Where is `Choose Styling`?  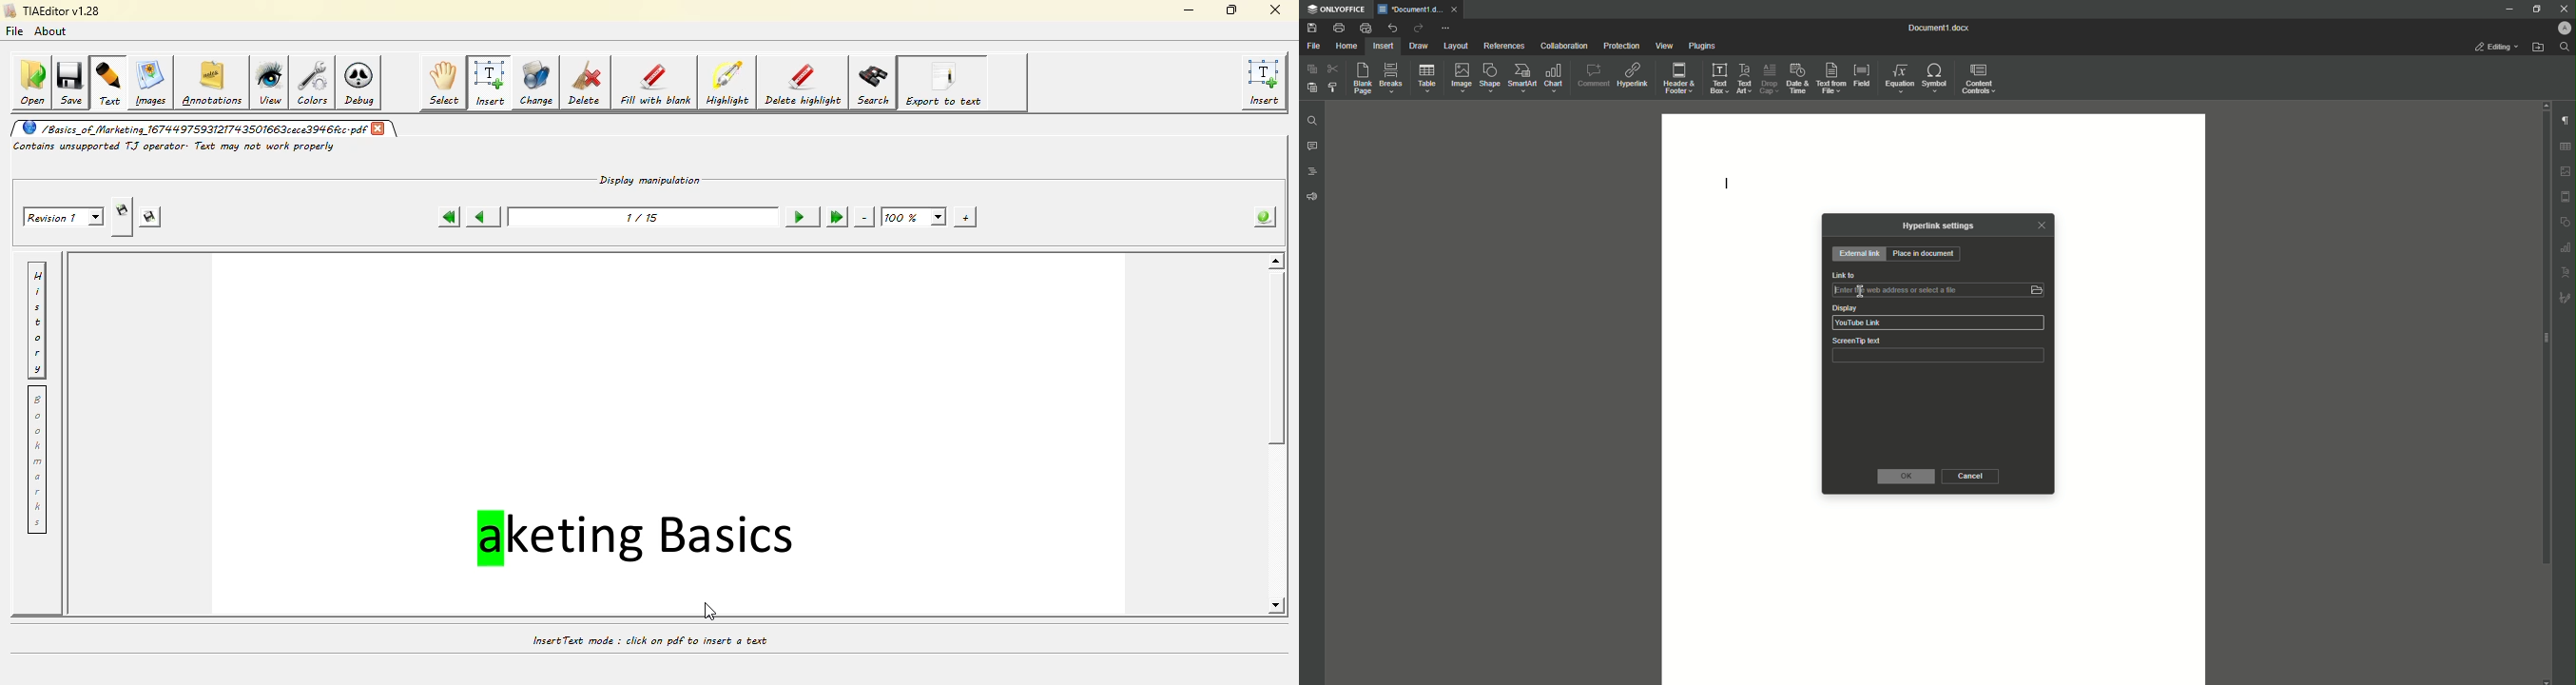 Choose Styling is located at coordinates (1332, 87).